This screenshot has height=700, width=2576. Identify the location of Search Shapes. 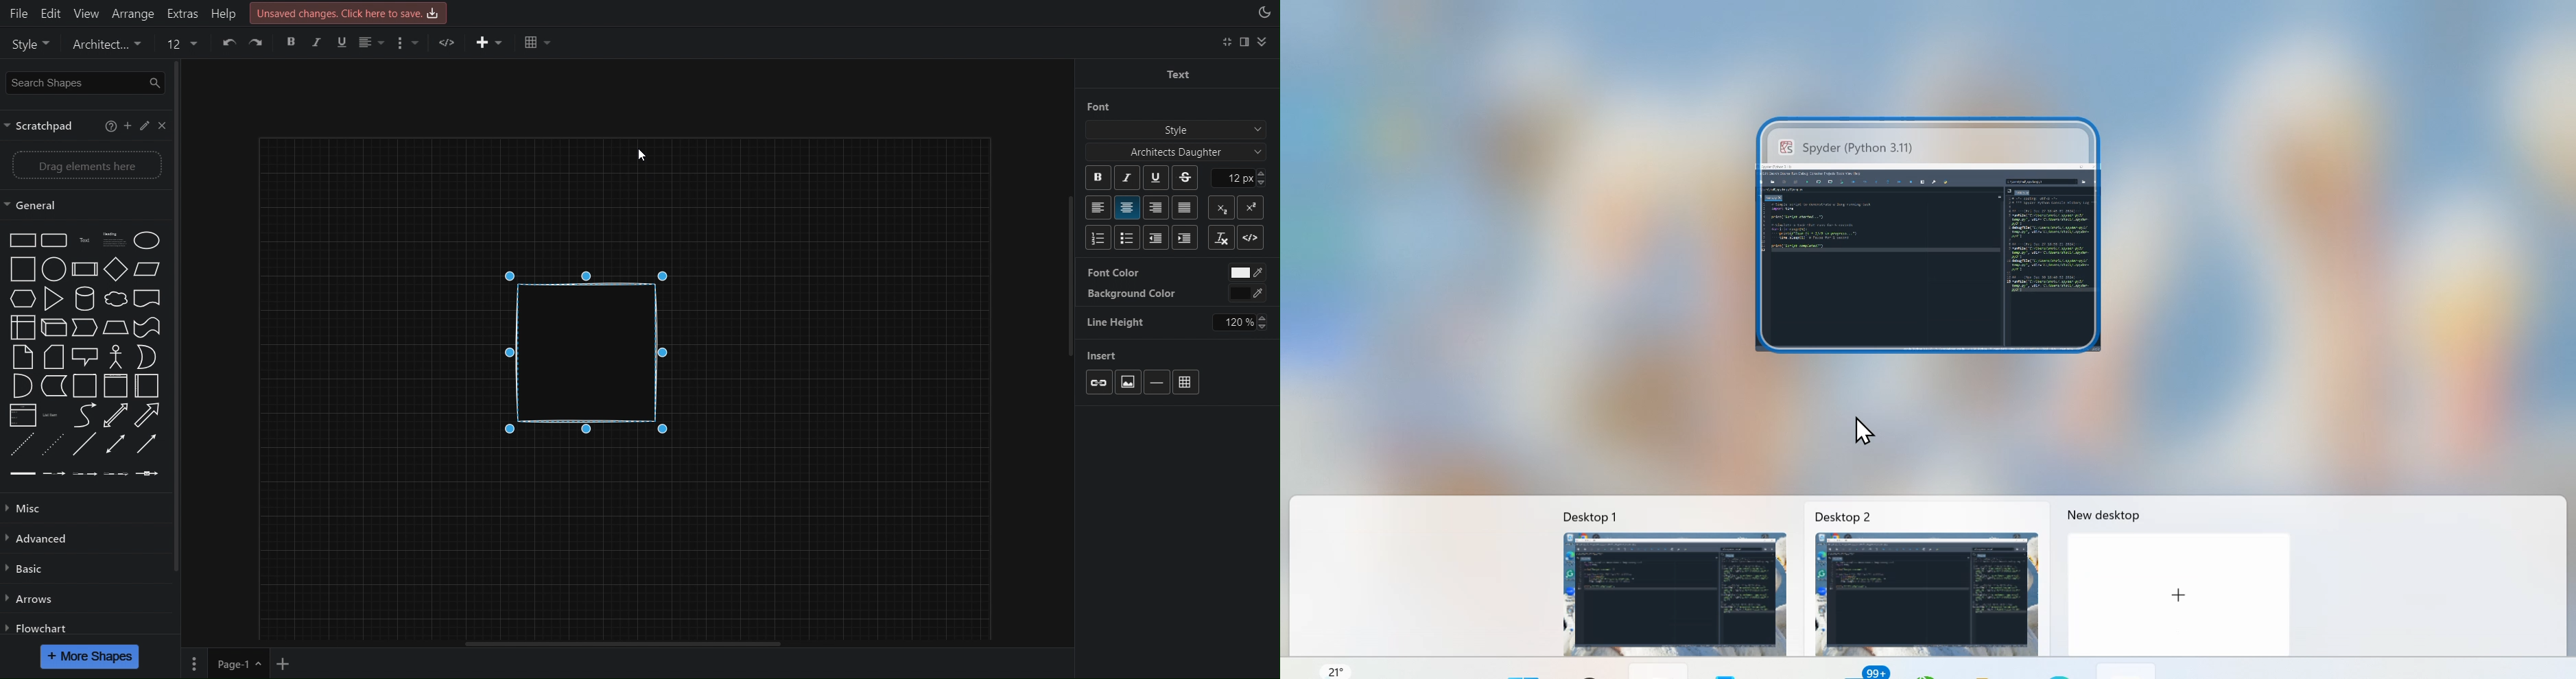
(84, 82).